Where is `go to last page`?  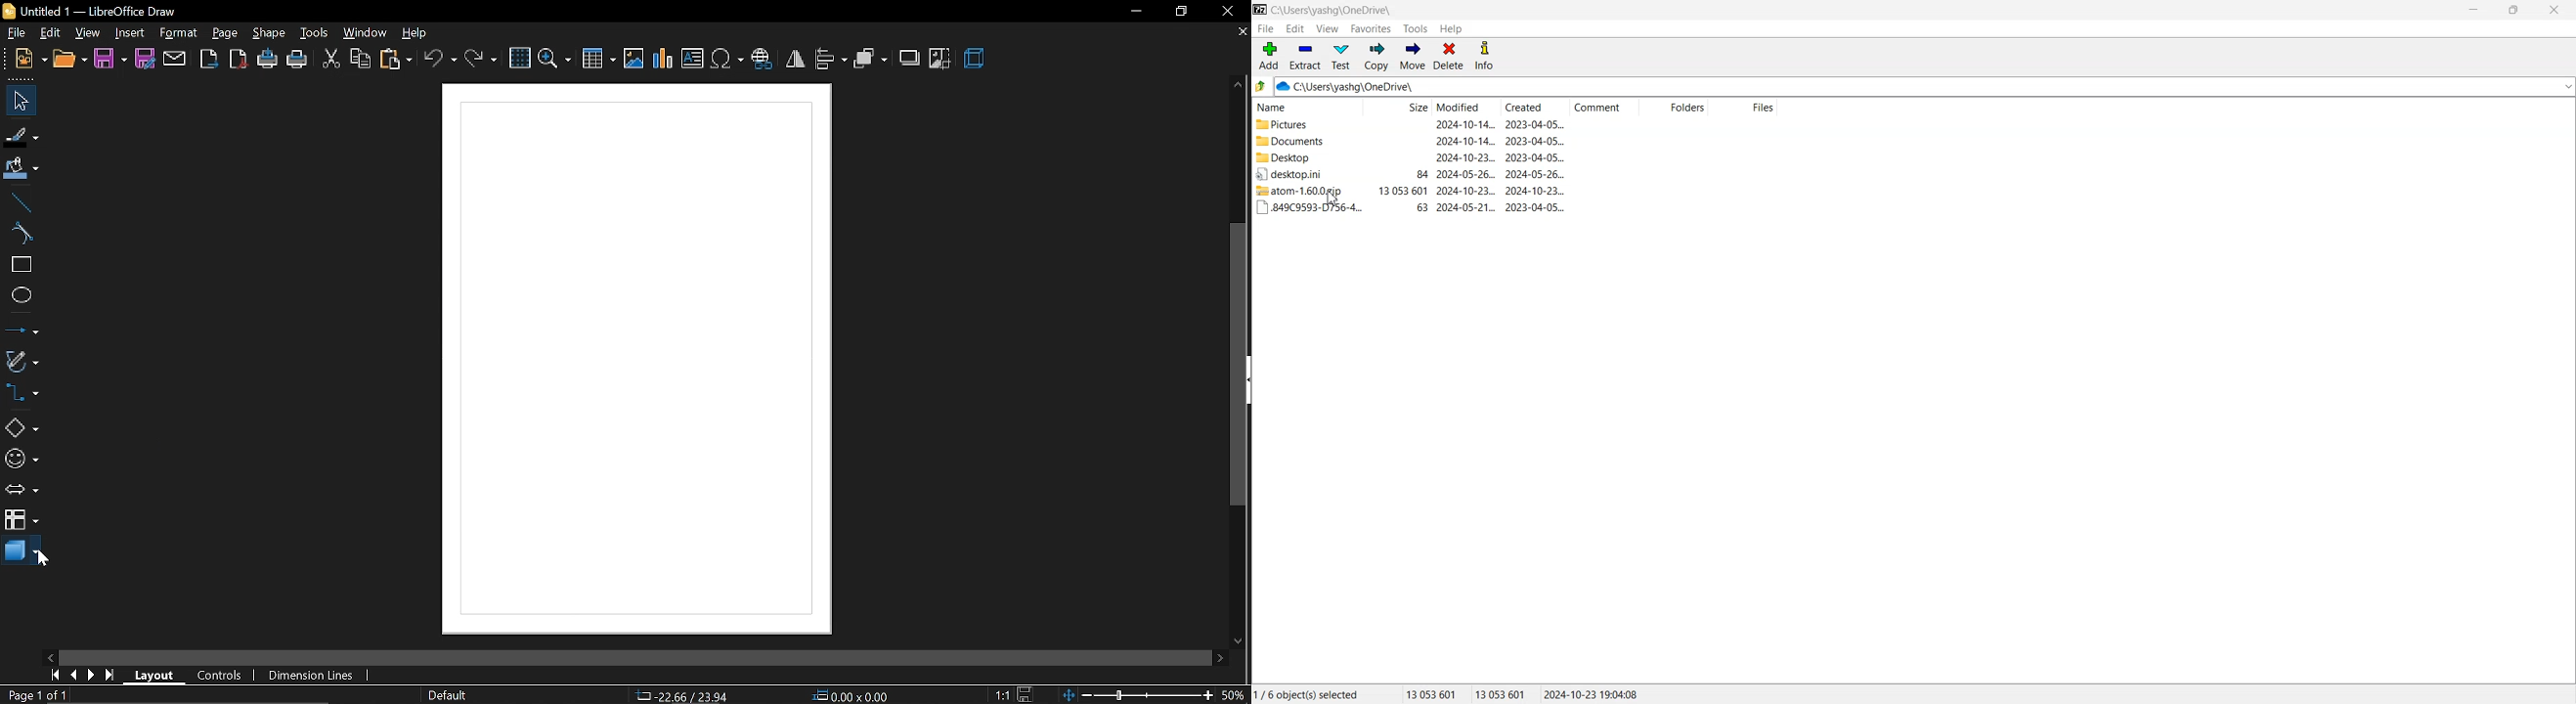 go to last page is located at coordinates (112, 677).